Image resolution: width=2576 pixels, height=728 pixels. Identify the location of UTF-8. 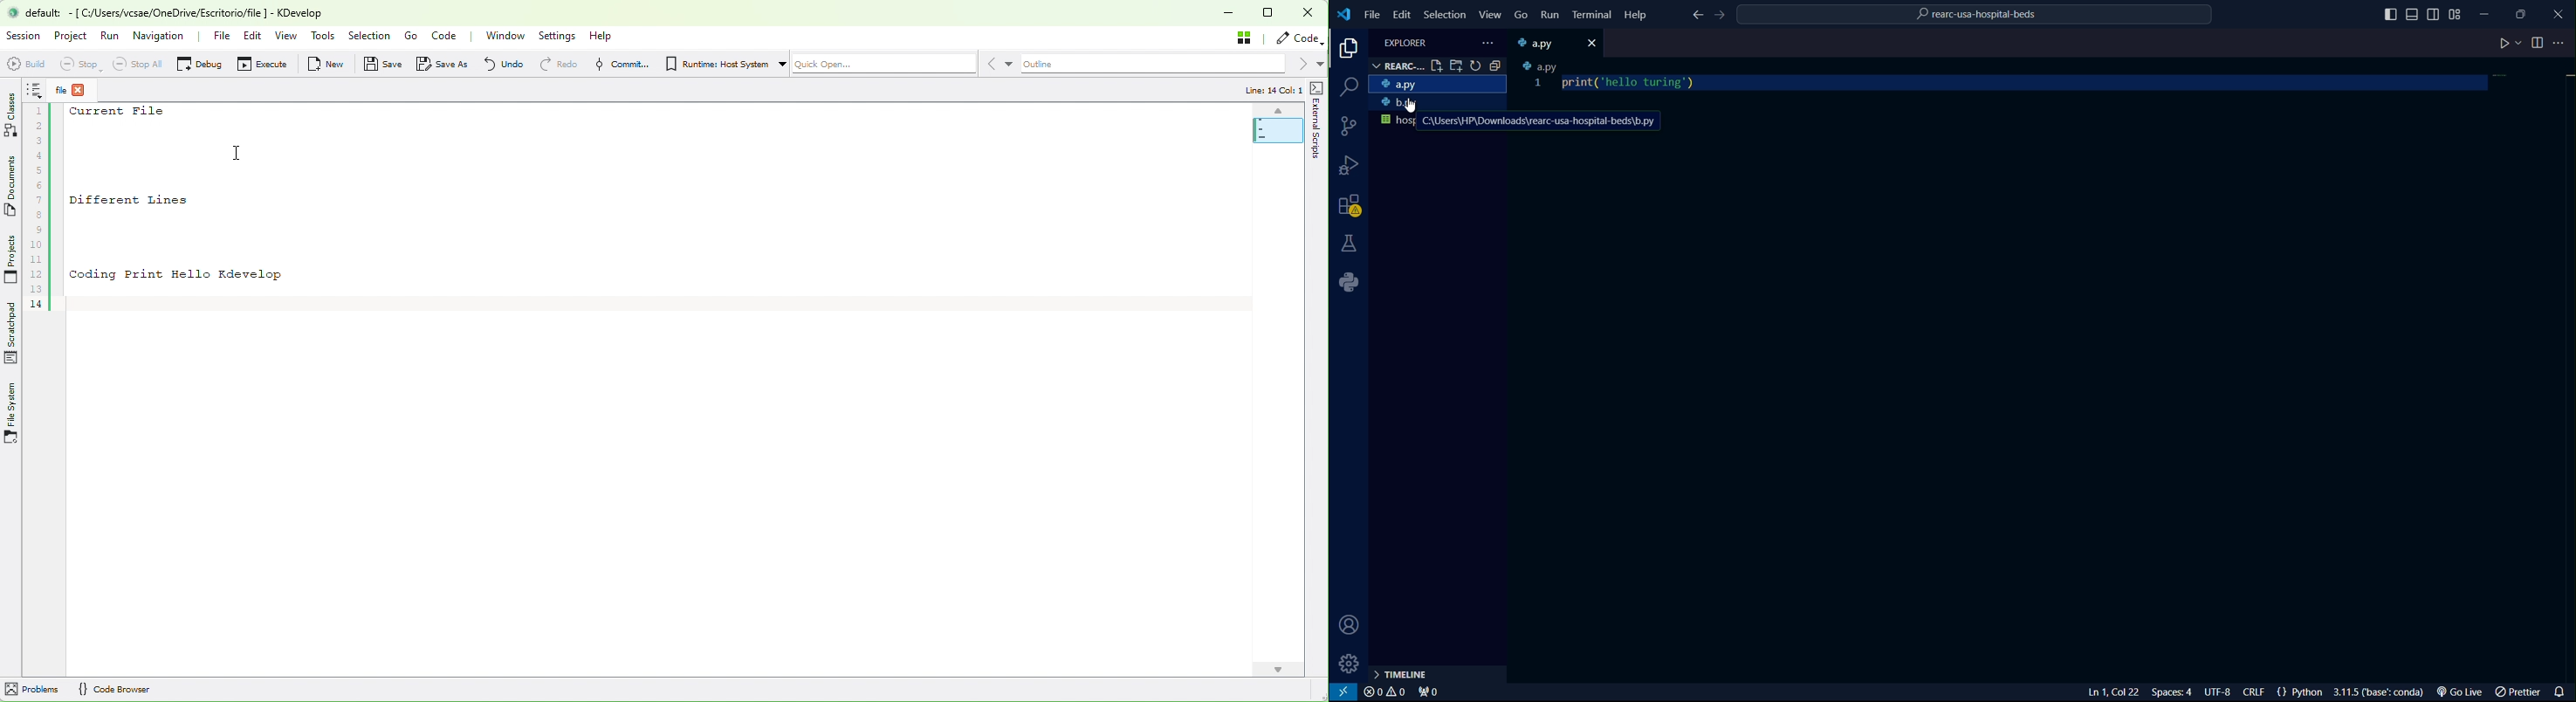
(2220, 692).